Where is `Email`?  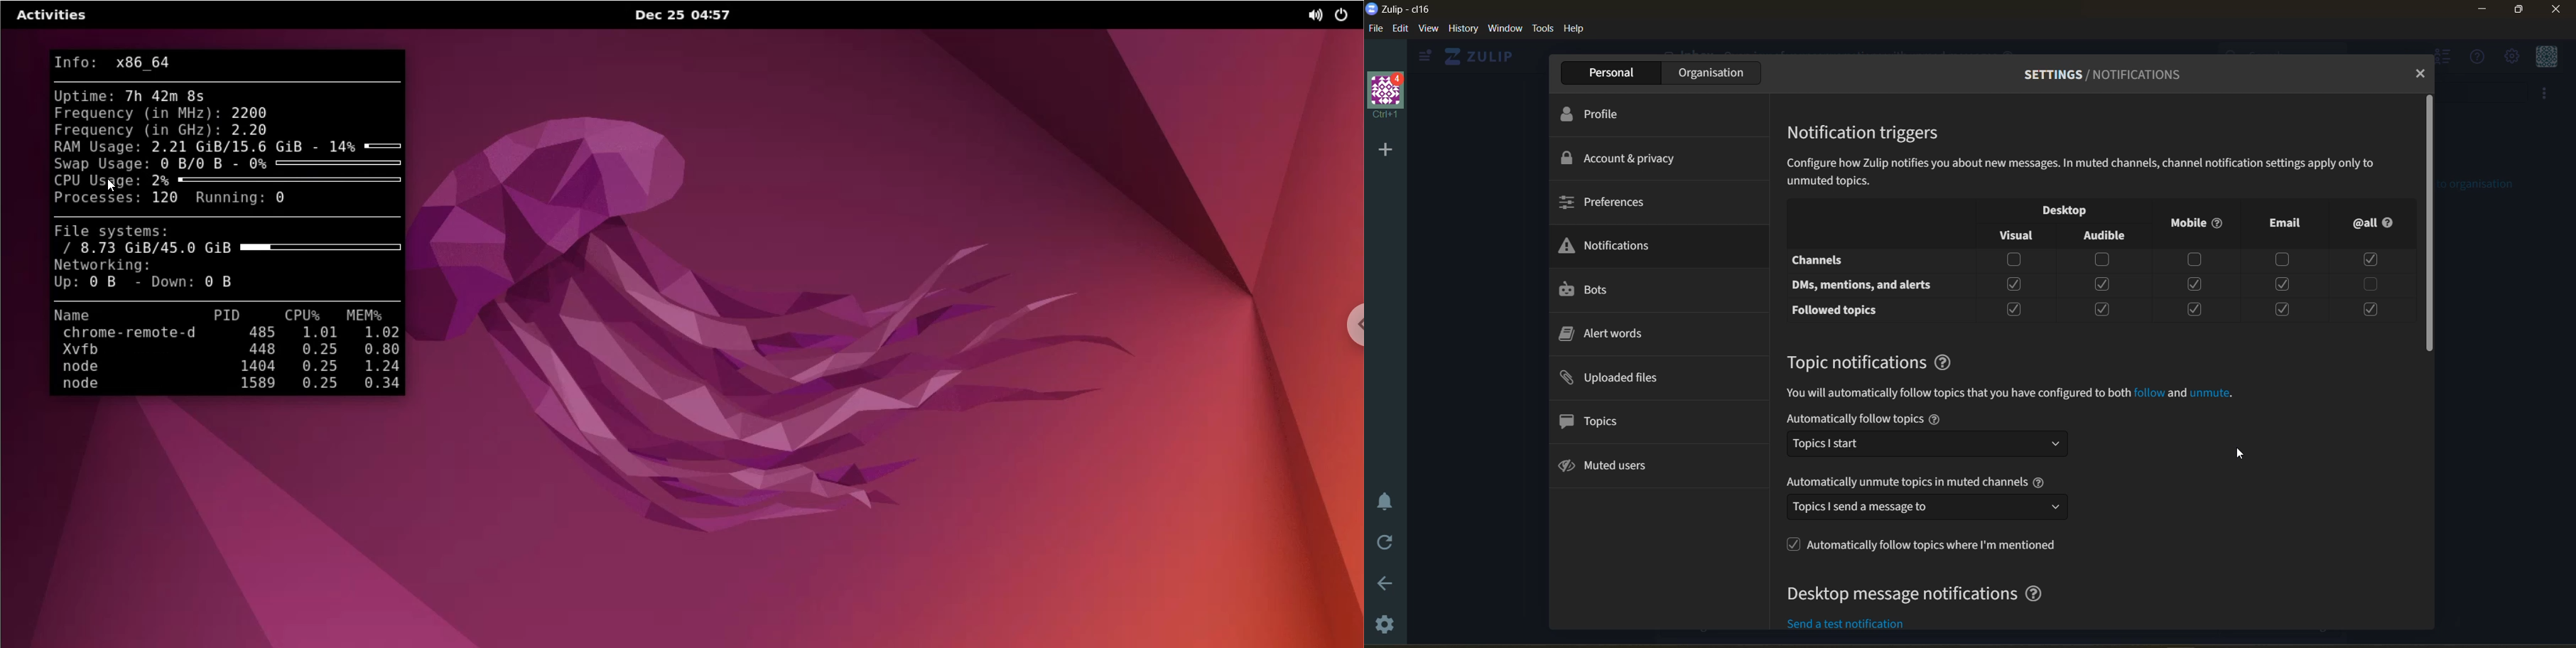
Email is located at coordinates (2285, 223).